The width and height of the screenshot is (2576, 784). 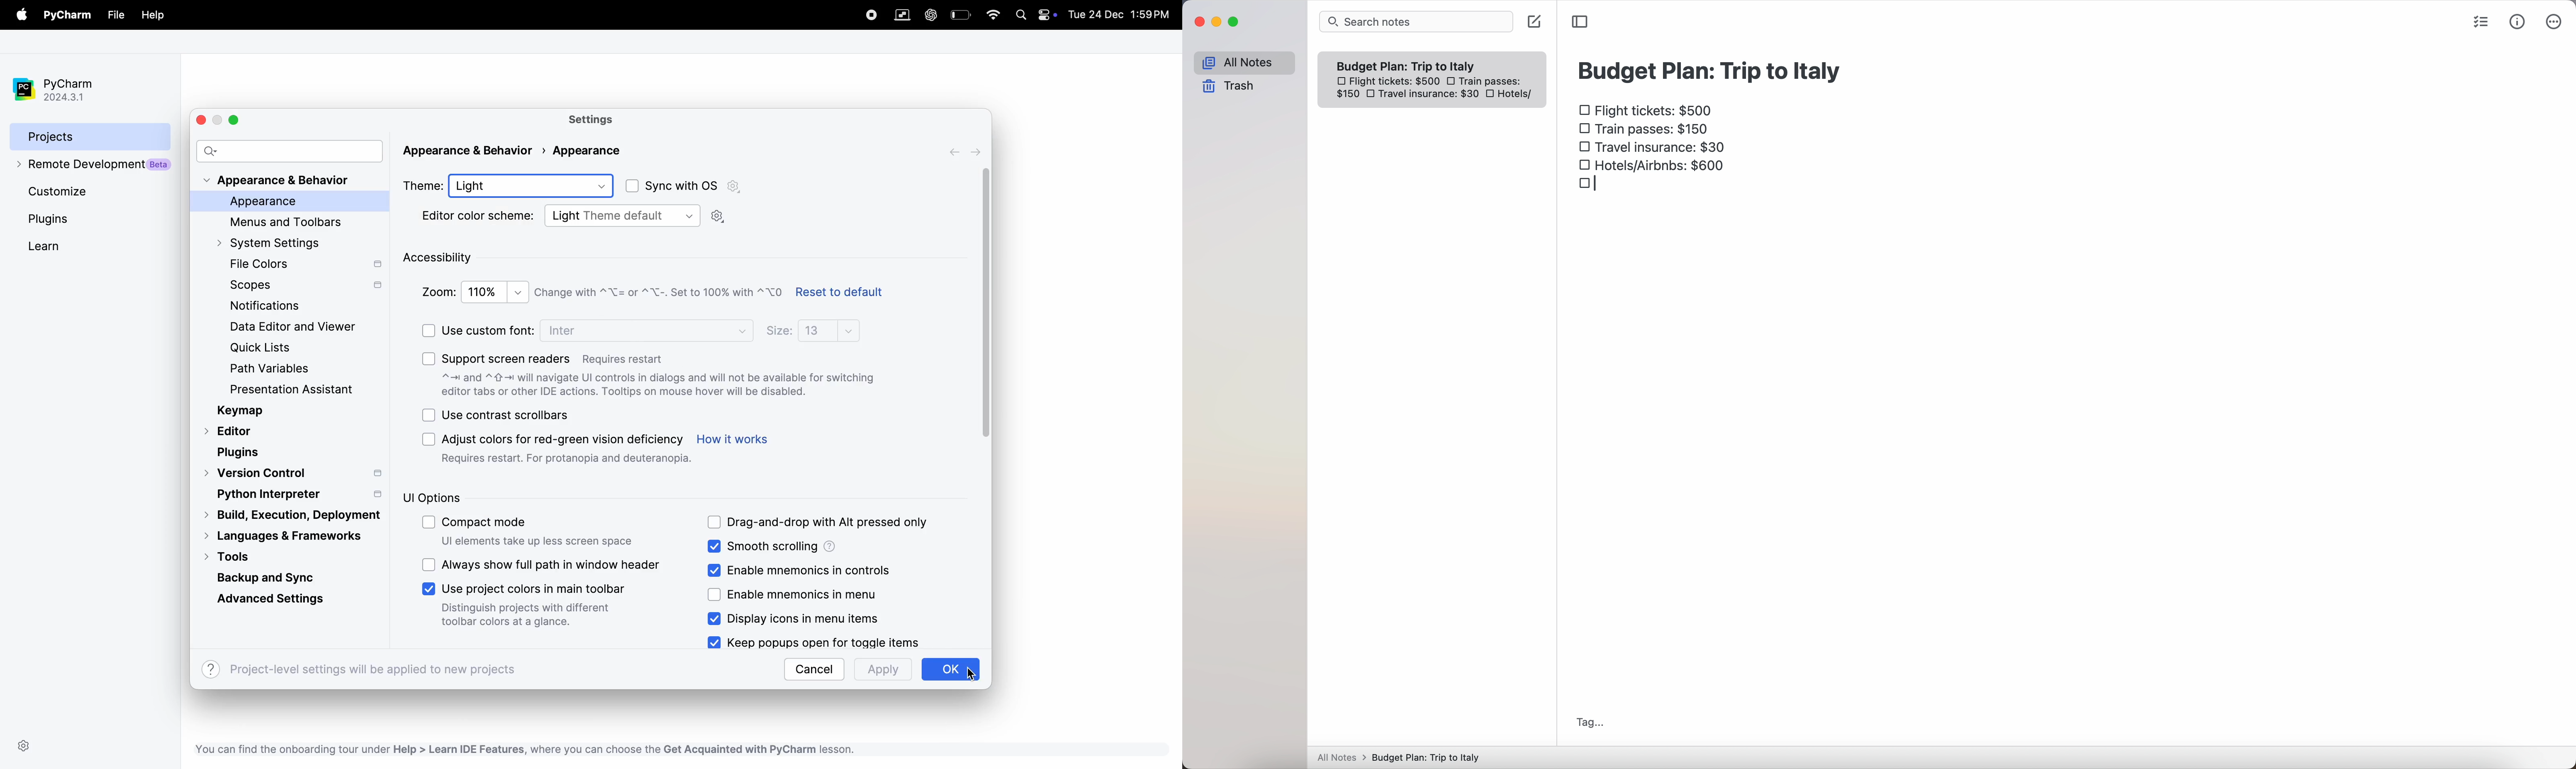 What do you see at coordinates (537, 185) in the screenshot?
I see `Light` at bounding box center [537, 185].